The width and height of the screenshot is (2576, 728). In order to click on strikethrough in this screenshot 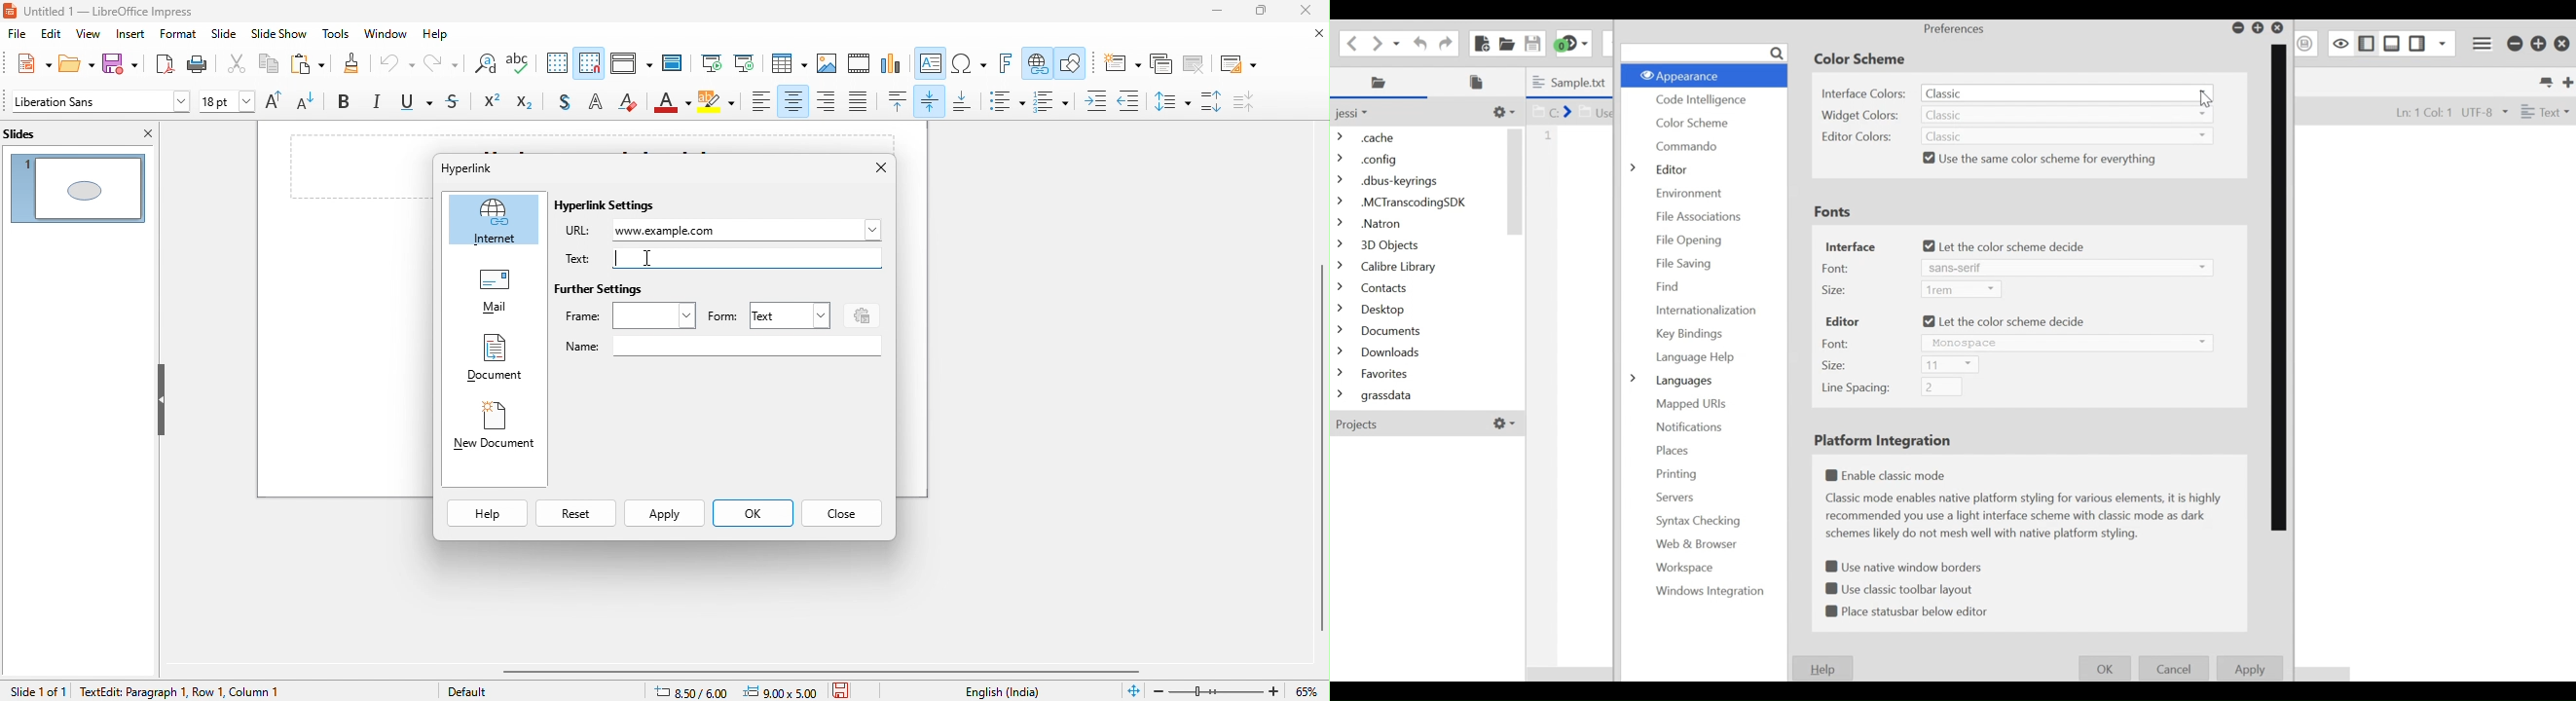, I will do `click(457, 103)`.